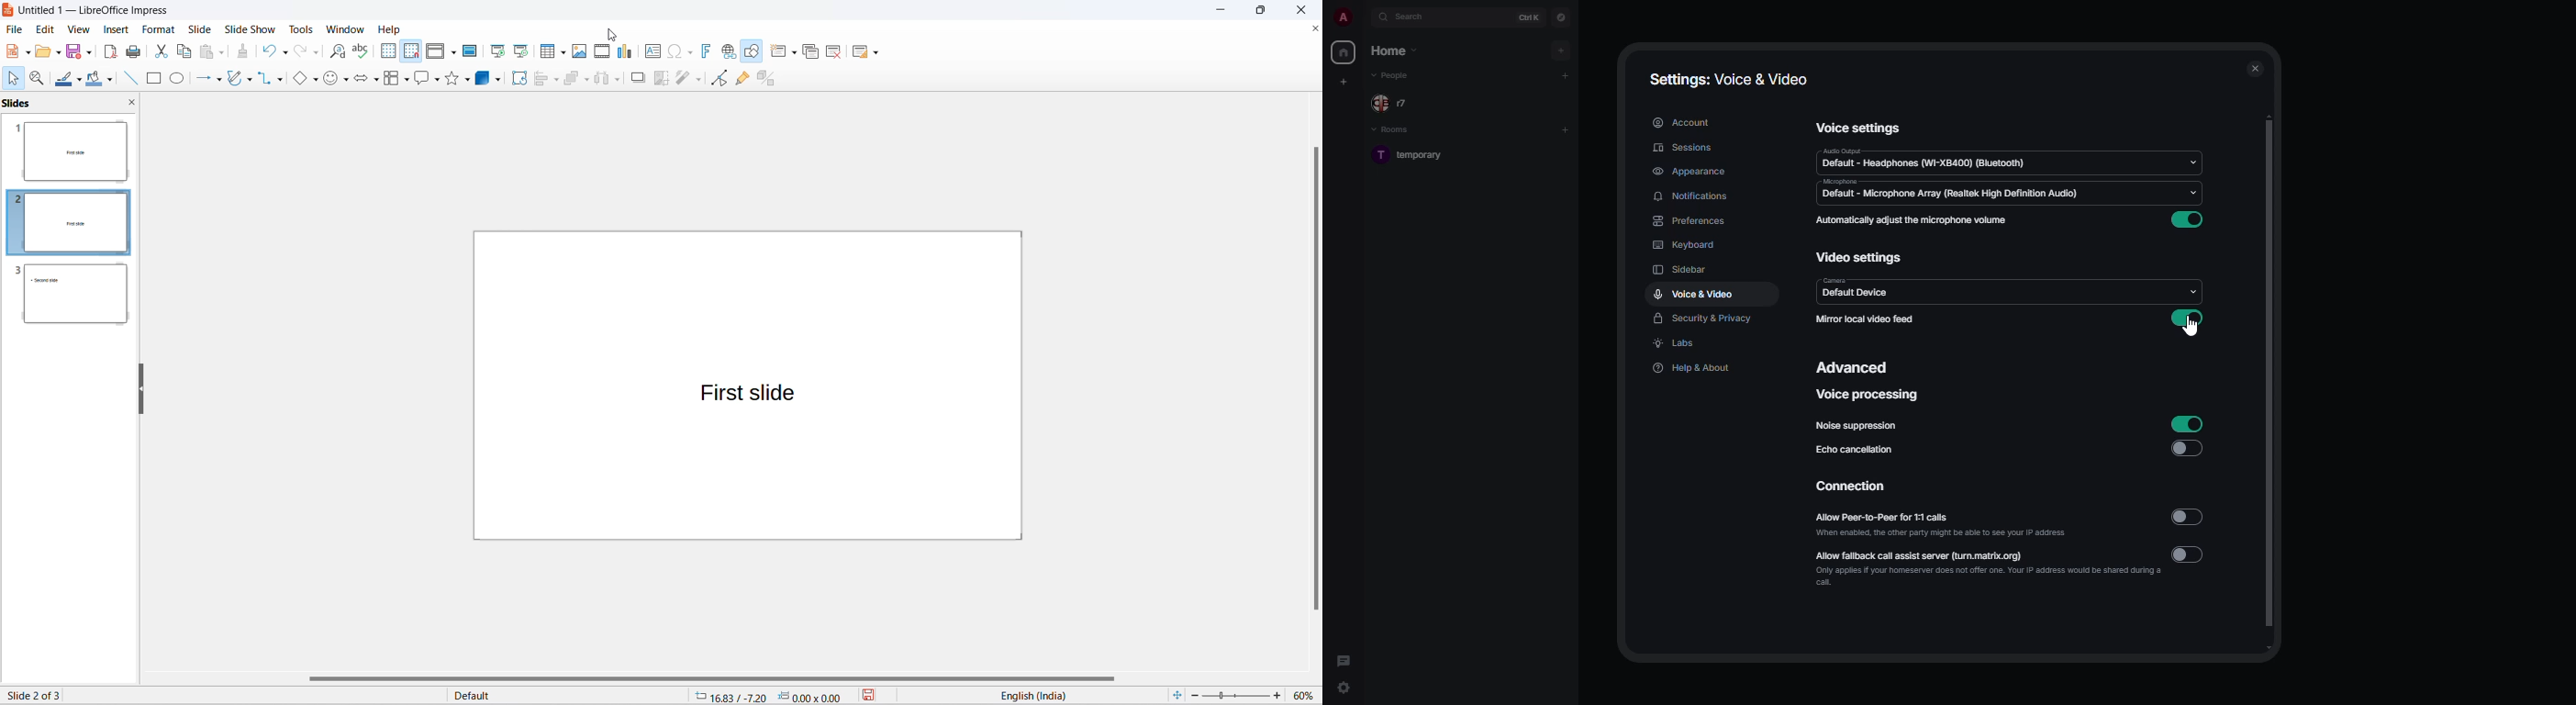 The image size is (2576, 728). Describe the element at coordinates (1856, 449) in the screenshot. I see `echo cancellation` at that location.